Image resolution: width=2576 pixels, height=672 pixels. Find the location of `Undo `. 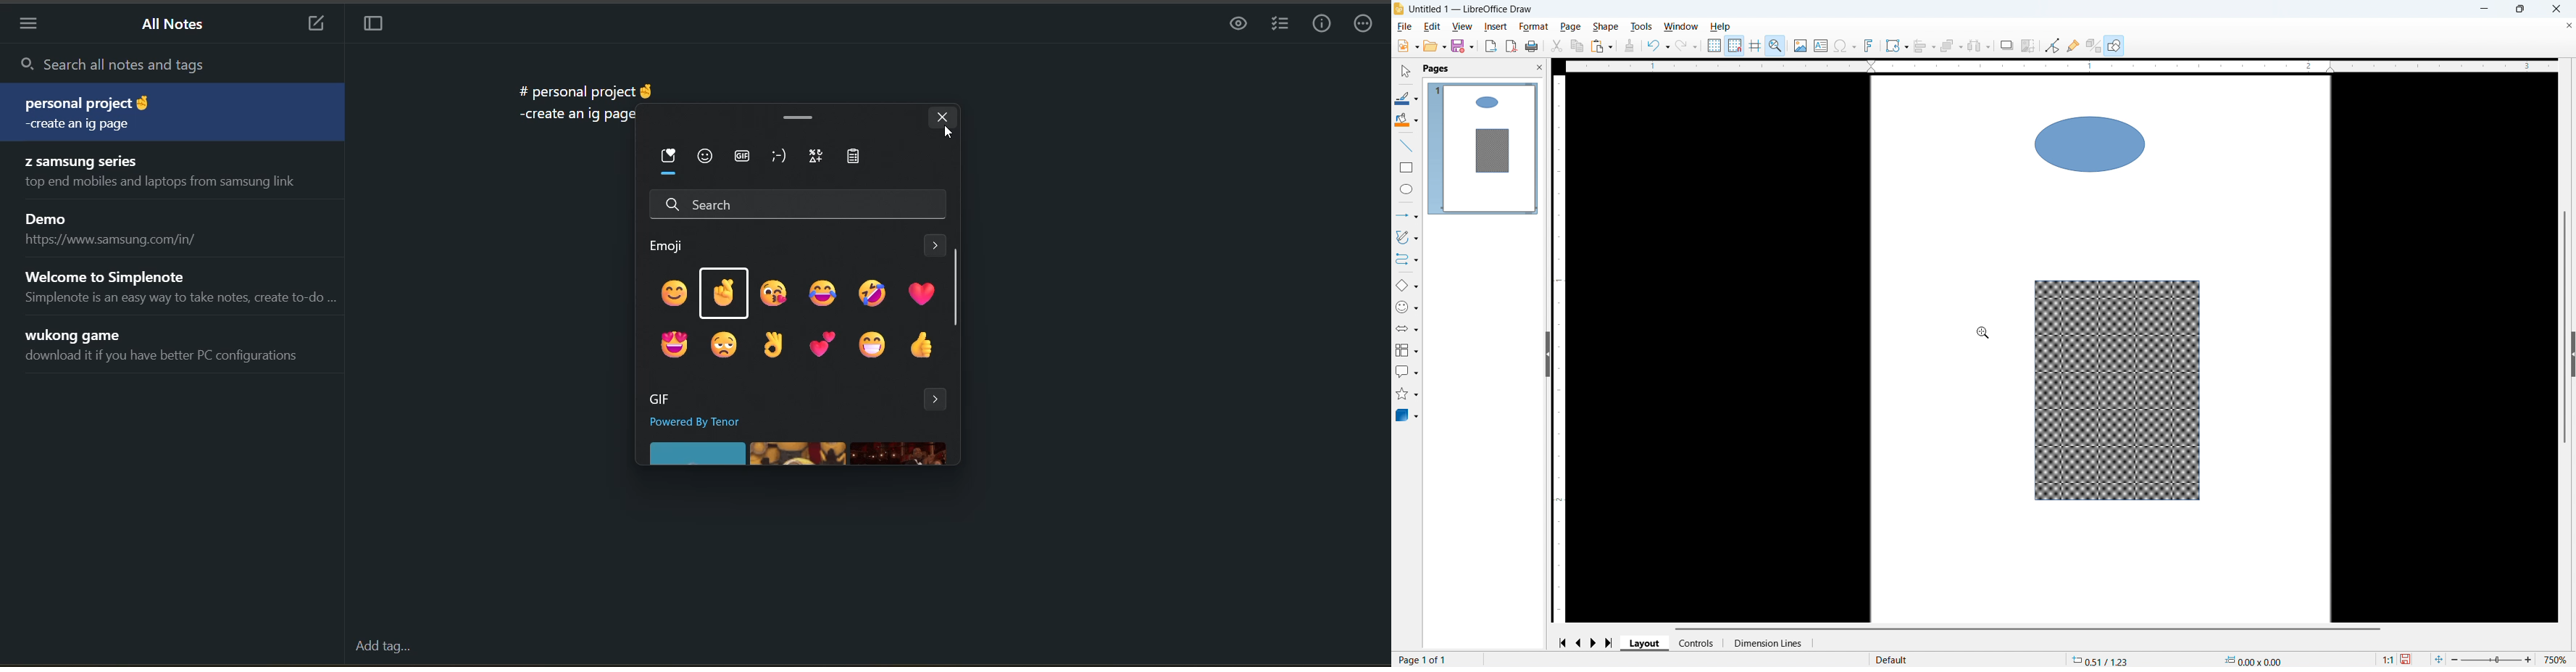

Undo  is located at coordinates (1659, 46).